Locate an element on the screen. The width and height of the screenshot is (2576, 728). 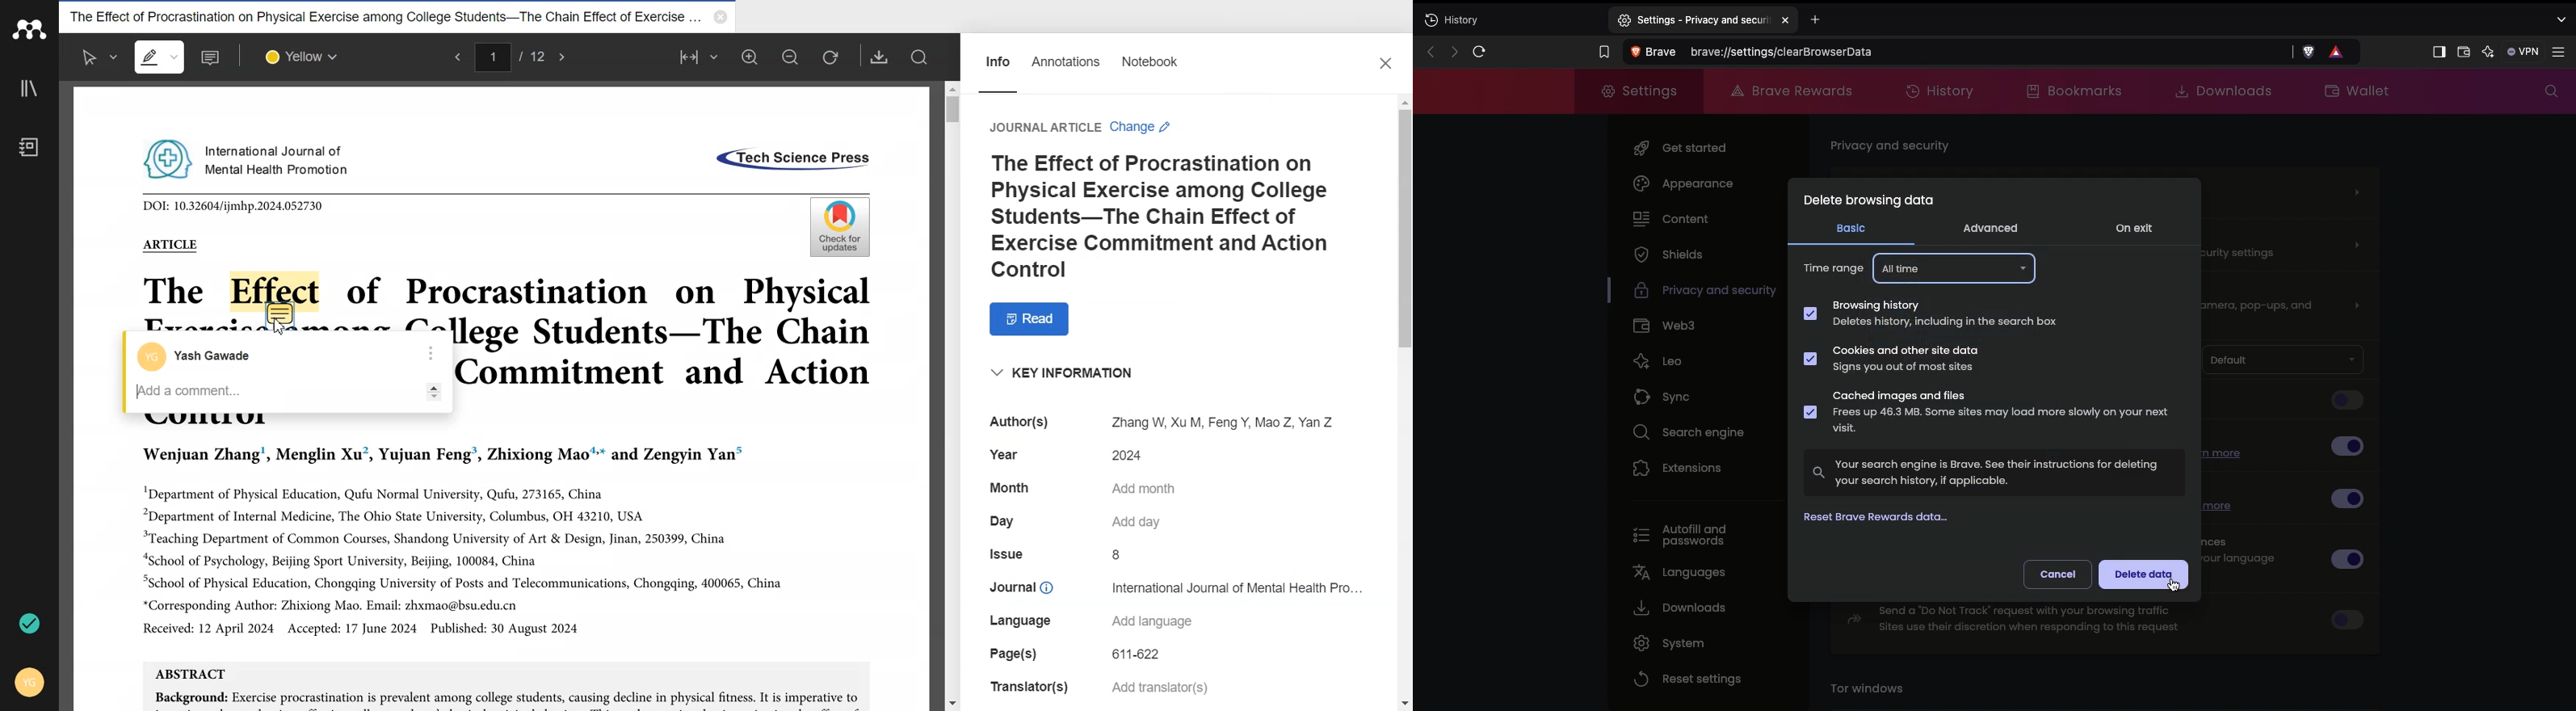
Previous is located at coordinates (455, 57).